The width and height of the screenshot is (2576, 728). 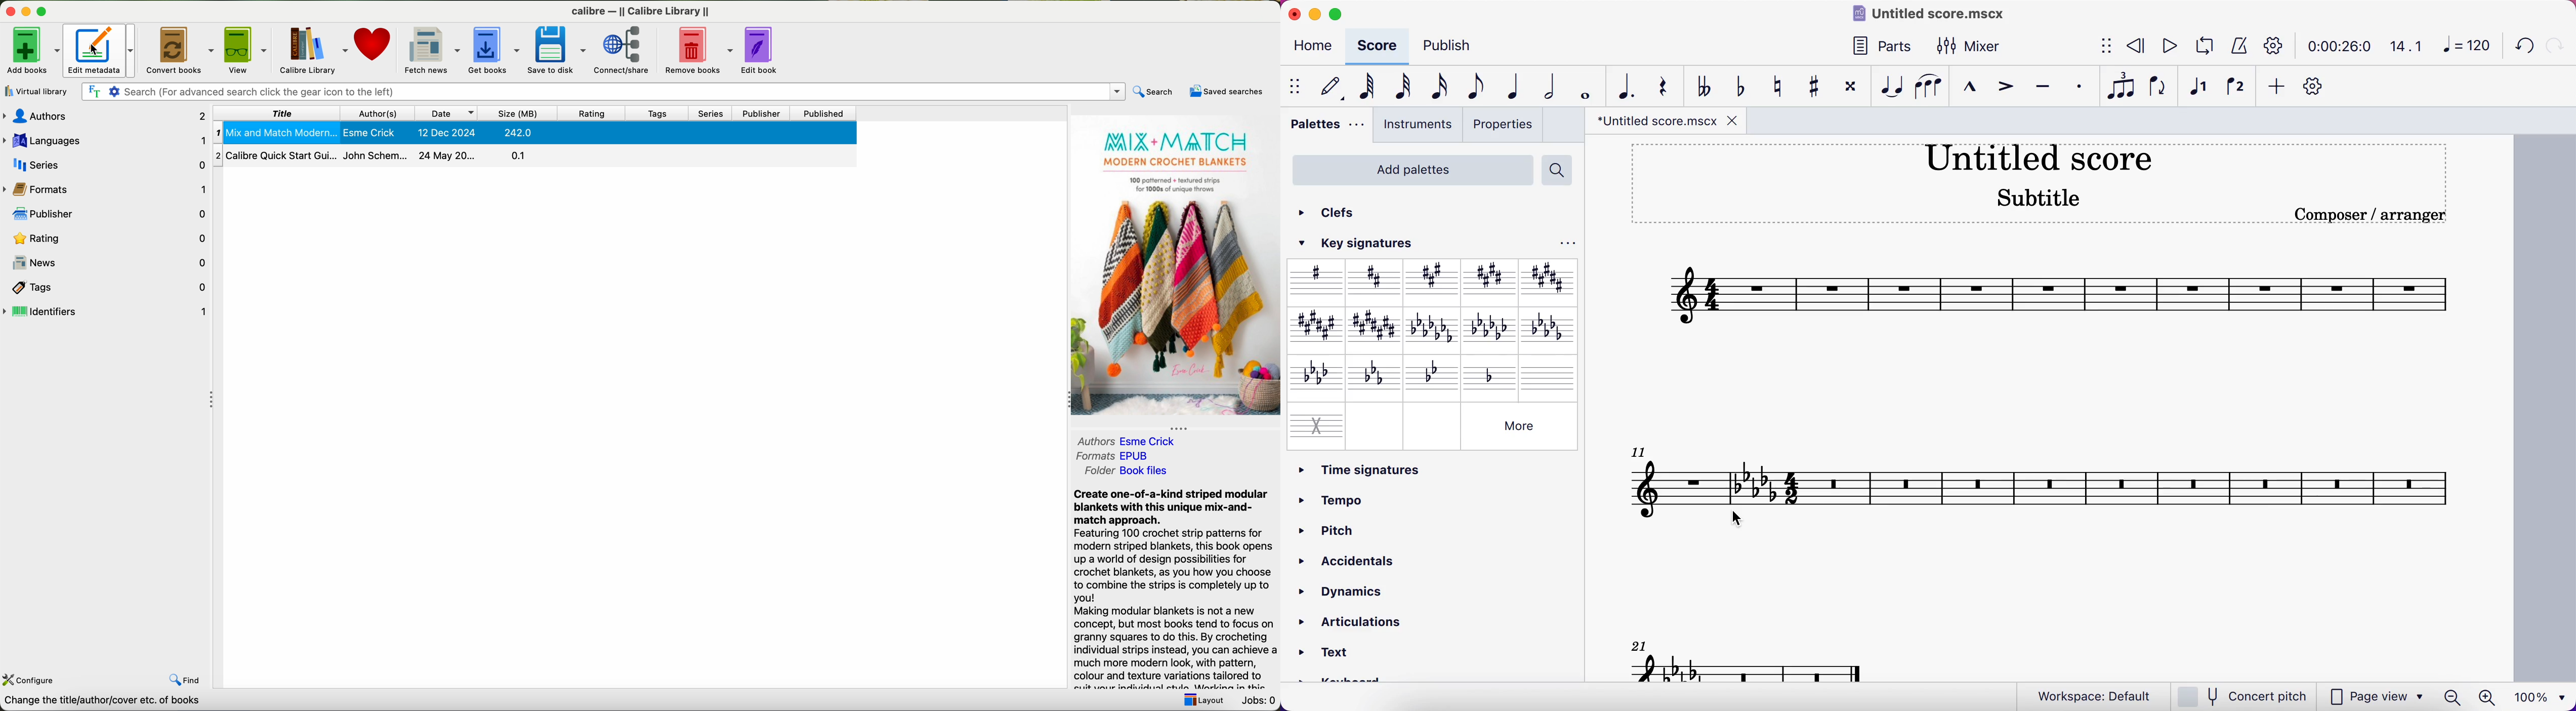 I want to click on toggle sharp, so click(x=1812, y=88).